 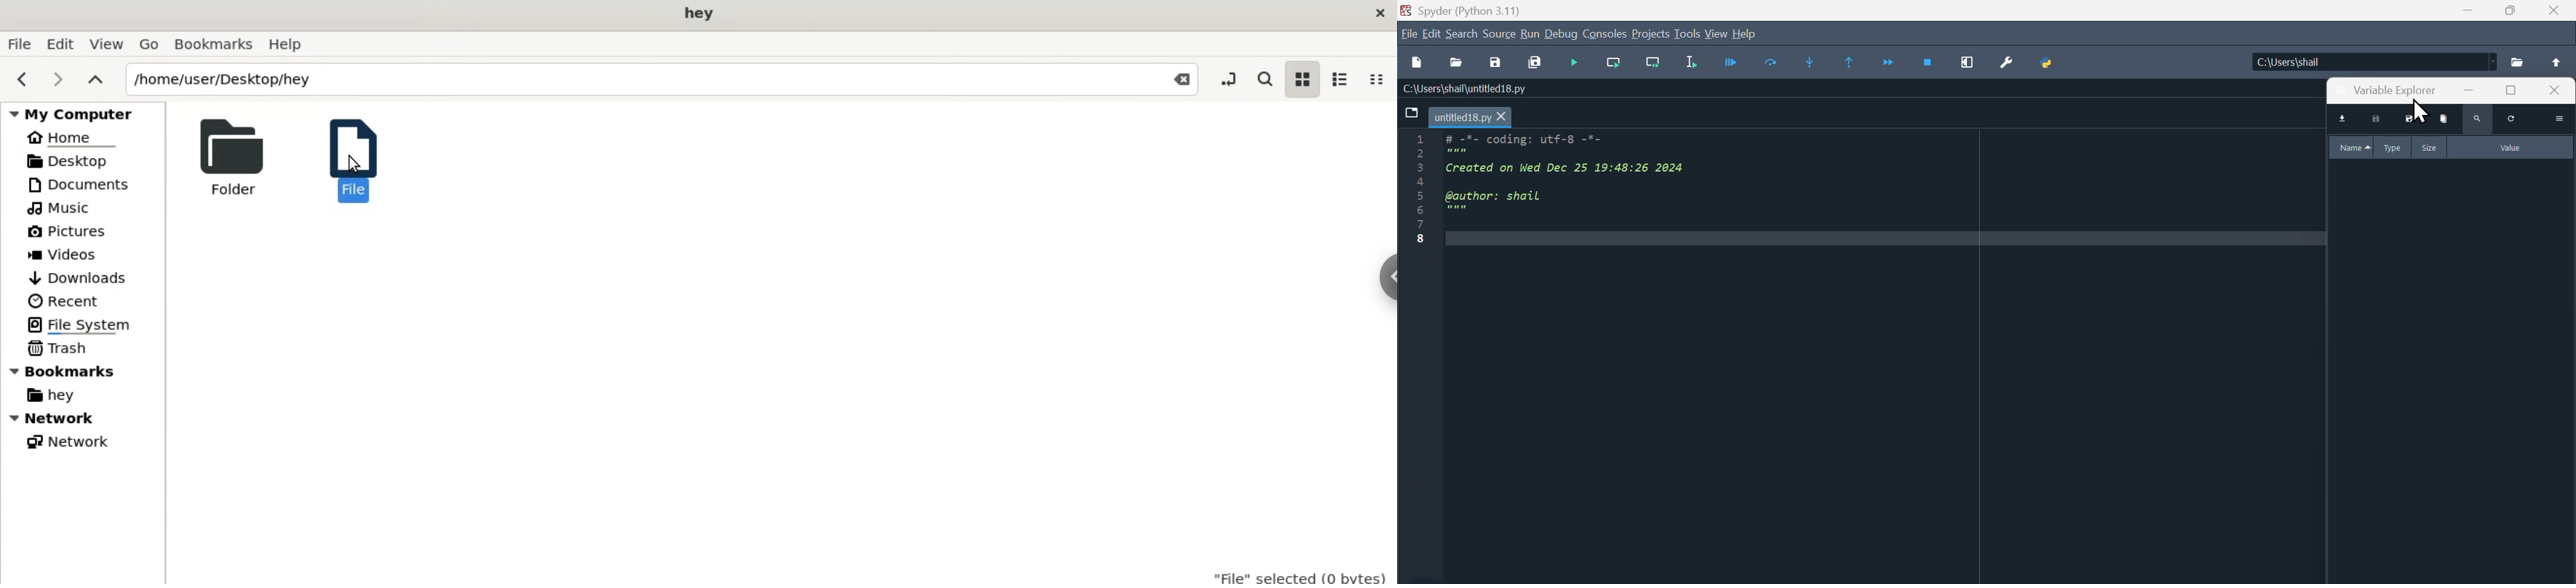 What do you see at coordinates (1415, 63) in the screenshot?
I see `New ` at bounding box center [1415, 63].